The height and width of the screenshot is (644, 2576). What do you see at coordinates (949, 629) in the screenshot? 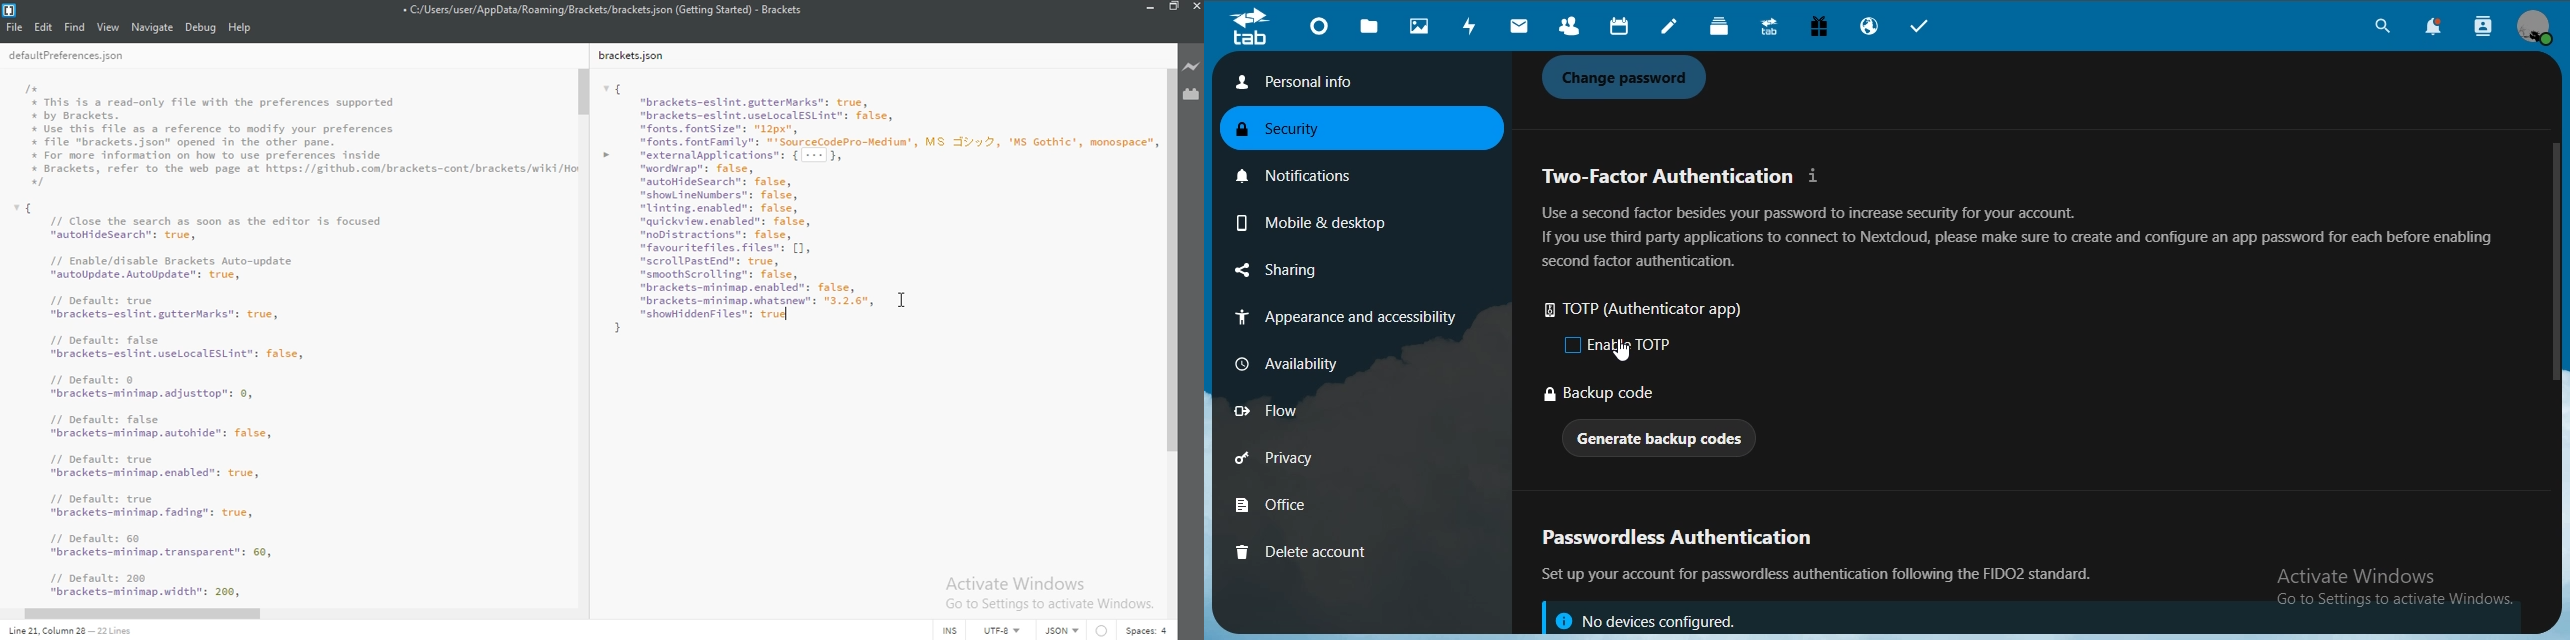
I see `INS` at bounding box center [949, 629].